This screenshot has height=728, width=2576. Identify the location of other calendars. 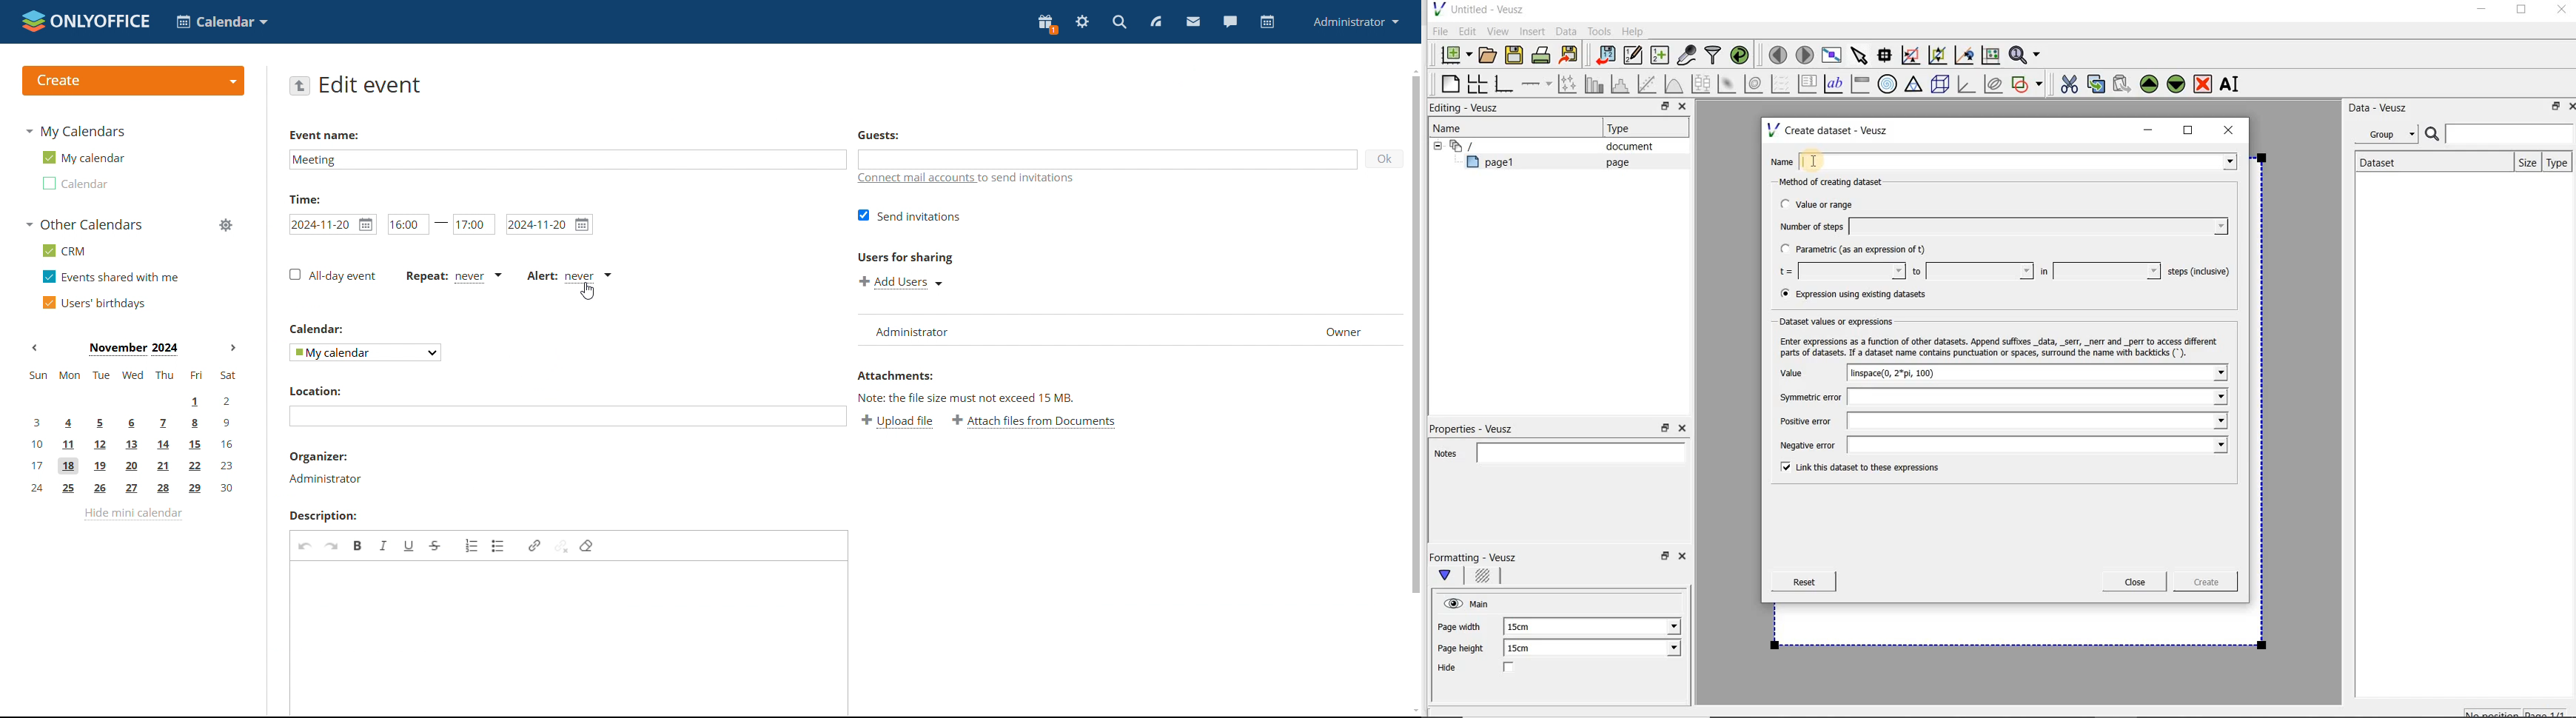
(83, 224).